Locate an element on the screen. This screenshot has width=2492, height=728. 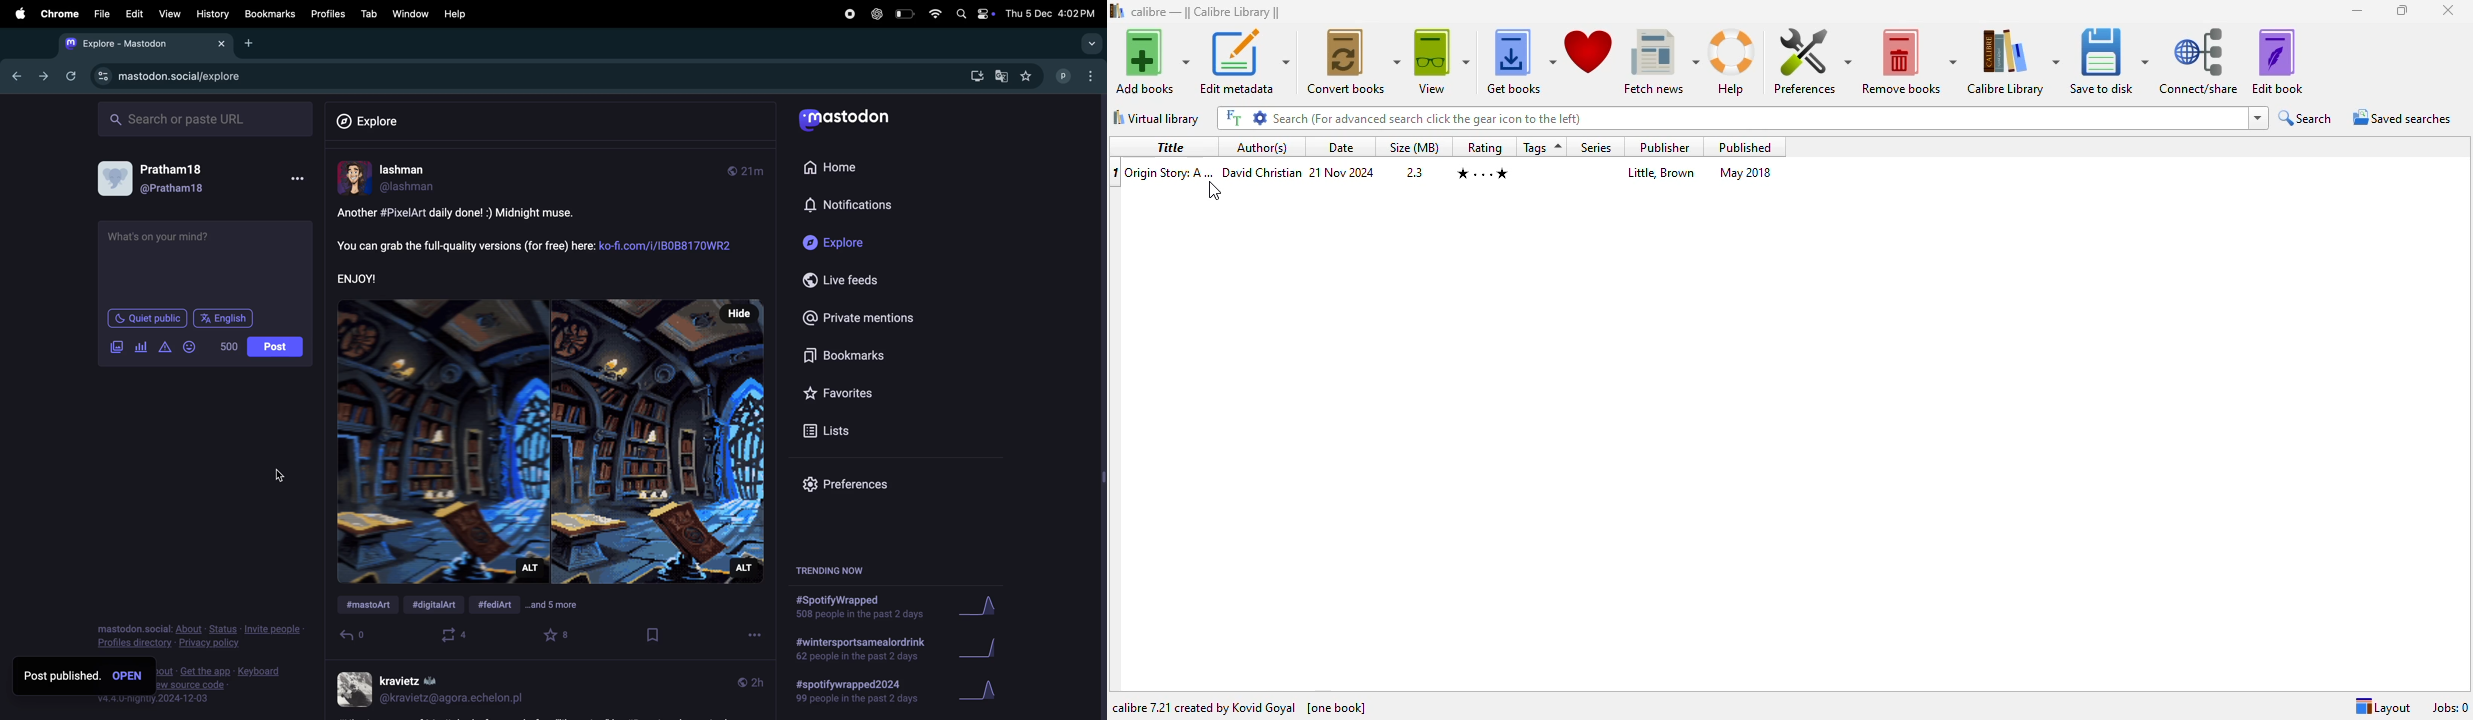
History is located at coordinates (211, 14).